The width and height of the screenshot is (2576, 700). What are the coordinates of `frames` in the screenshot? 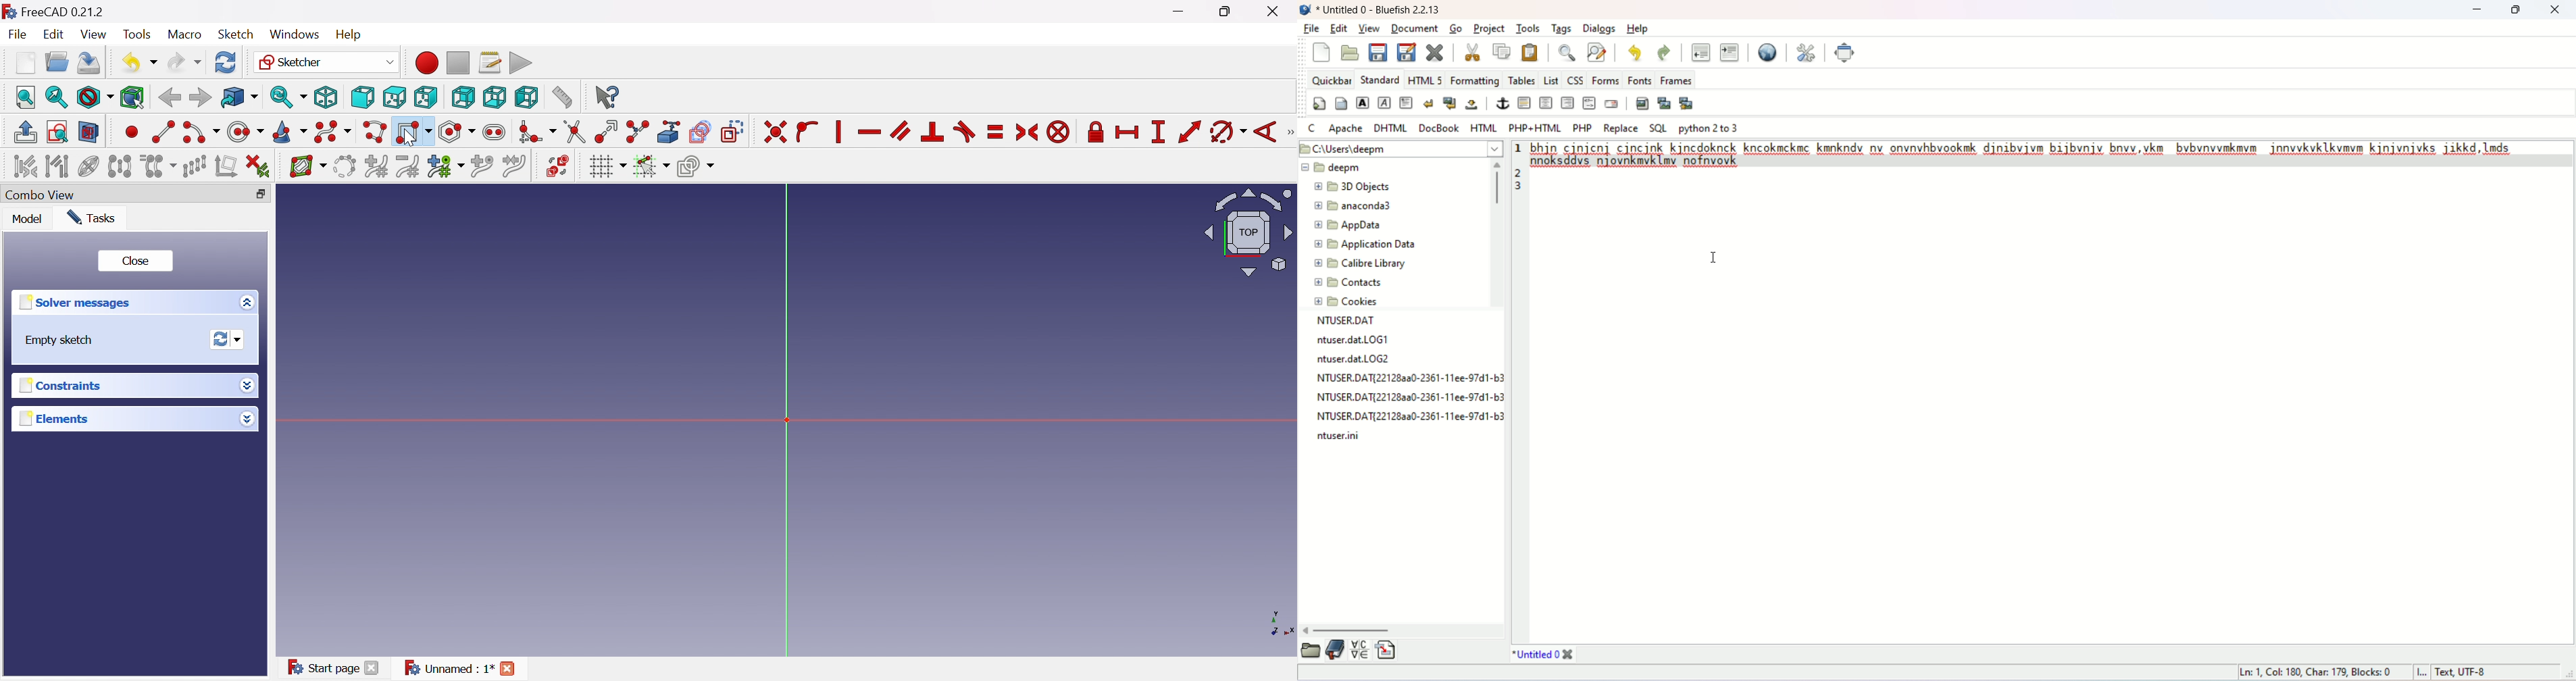 It's located at (1678, 79).